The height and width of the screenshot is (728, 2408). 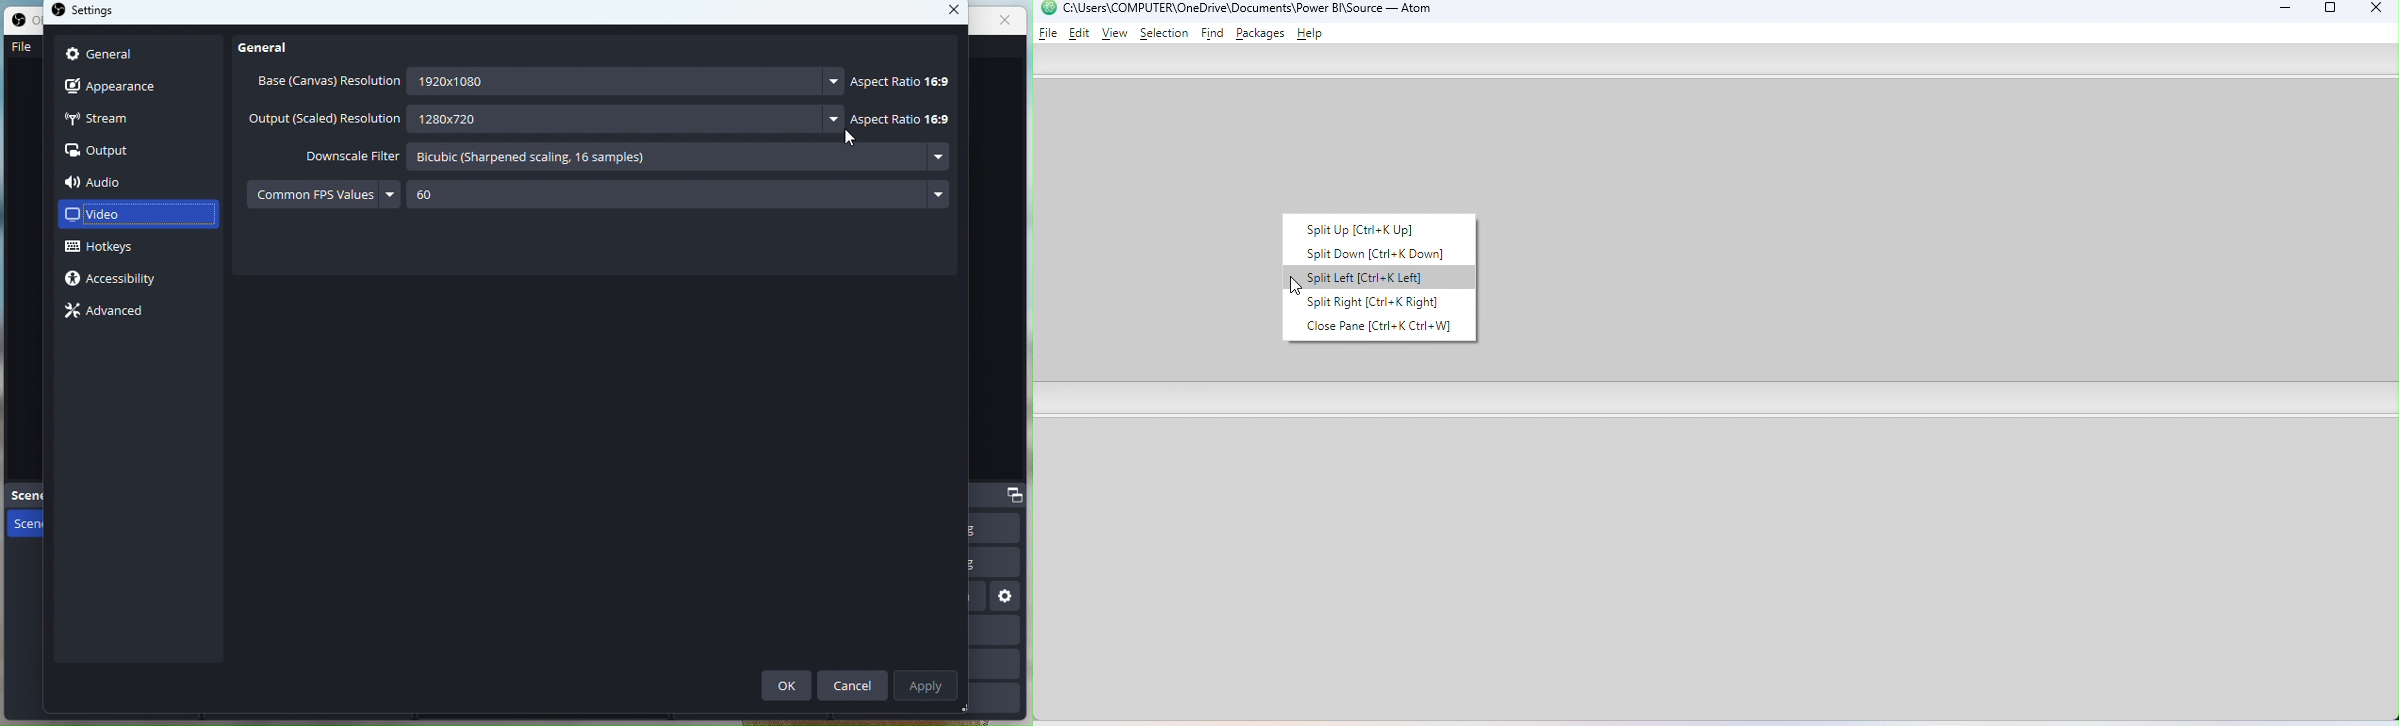 What do you see at coordinates (109, 308) in the screenshot?
I see `Advance` at bounding box center [109, 308].